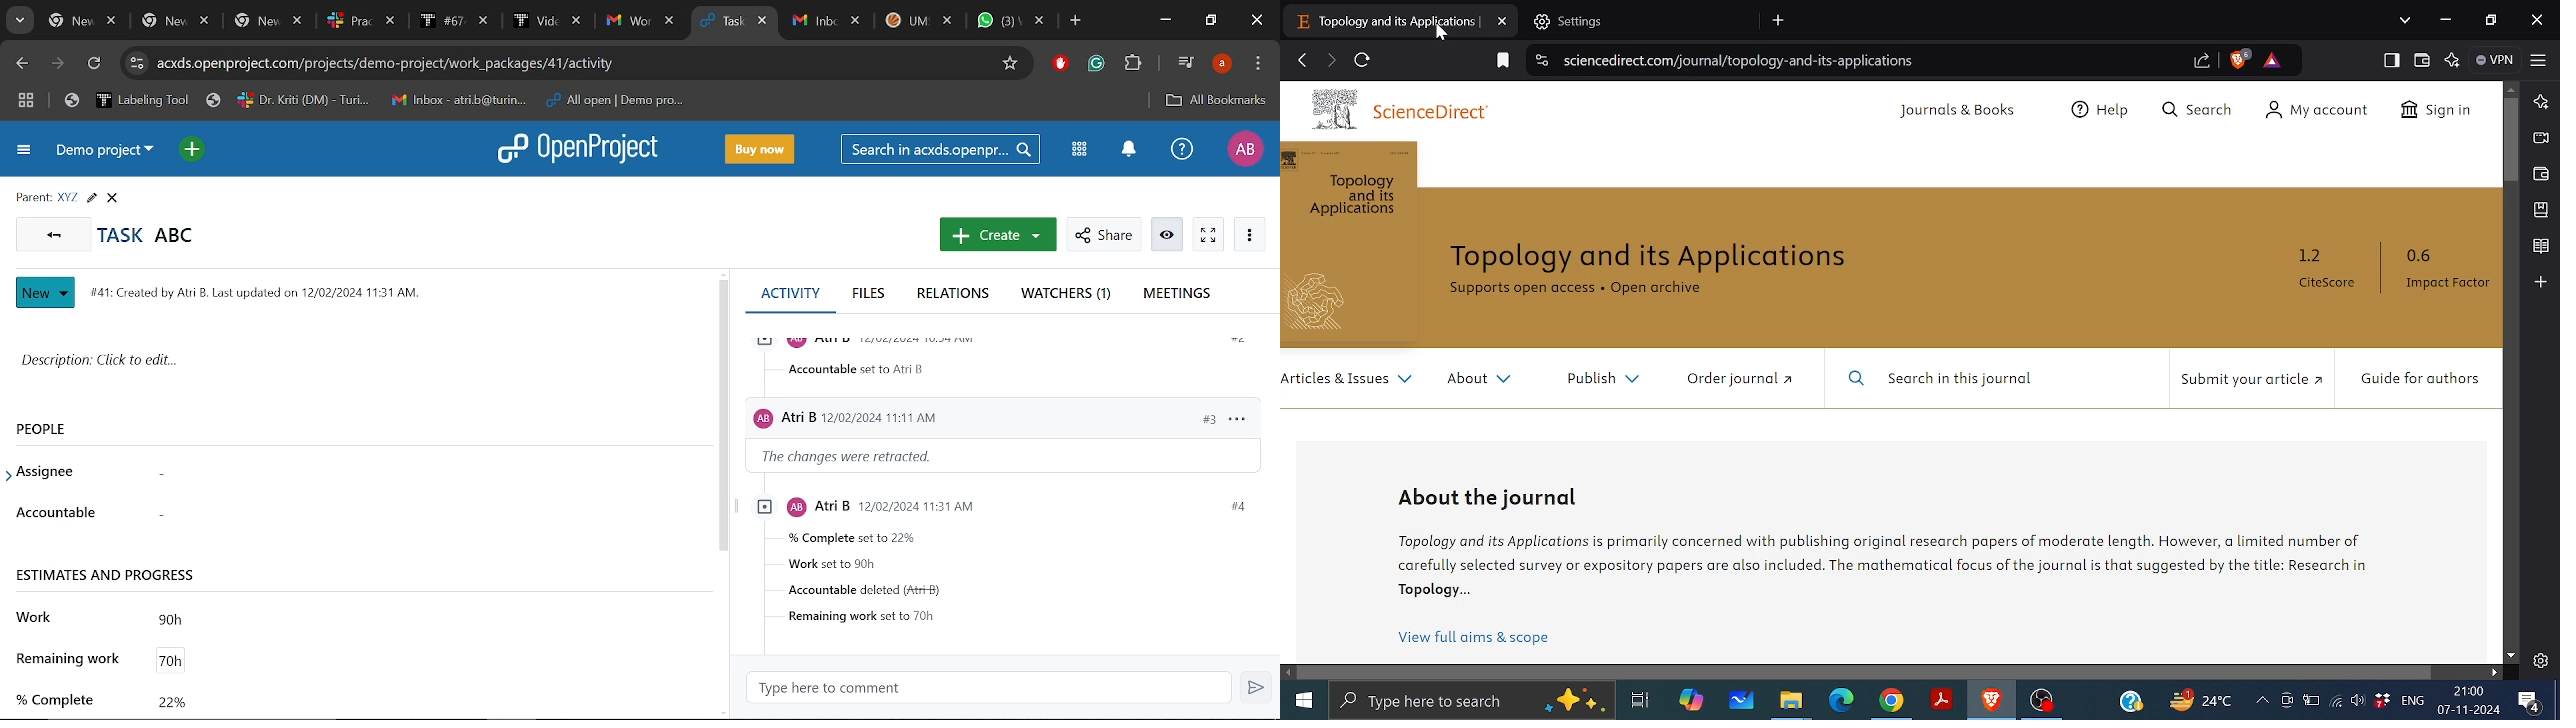 The height and width of the screenshot is (728, 2576). Describe the element at coordinates (51, 472) in the screenshot. I see `assignee` at that location.